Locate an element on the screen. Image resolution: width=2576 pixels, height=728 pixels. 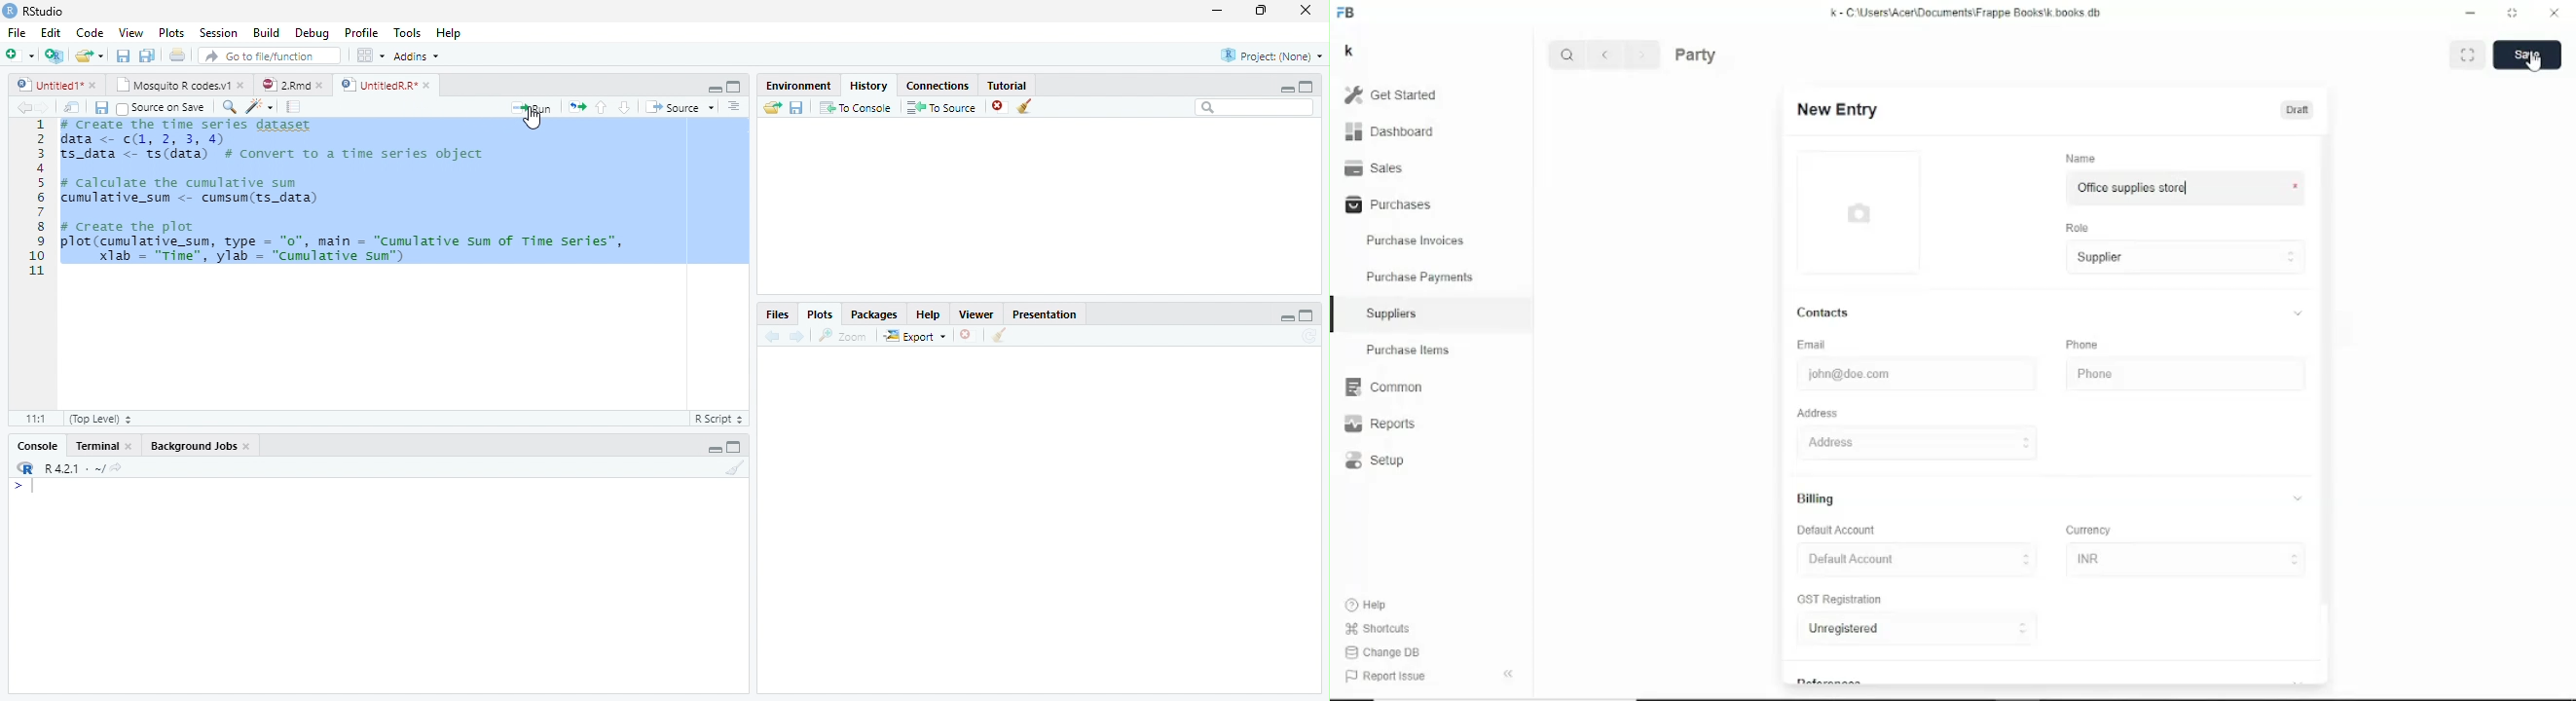
Plots is located at coordinates (821, 314).